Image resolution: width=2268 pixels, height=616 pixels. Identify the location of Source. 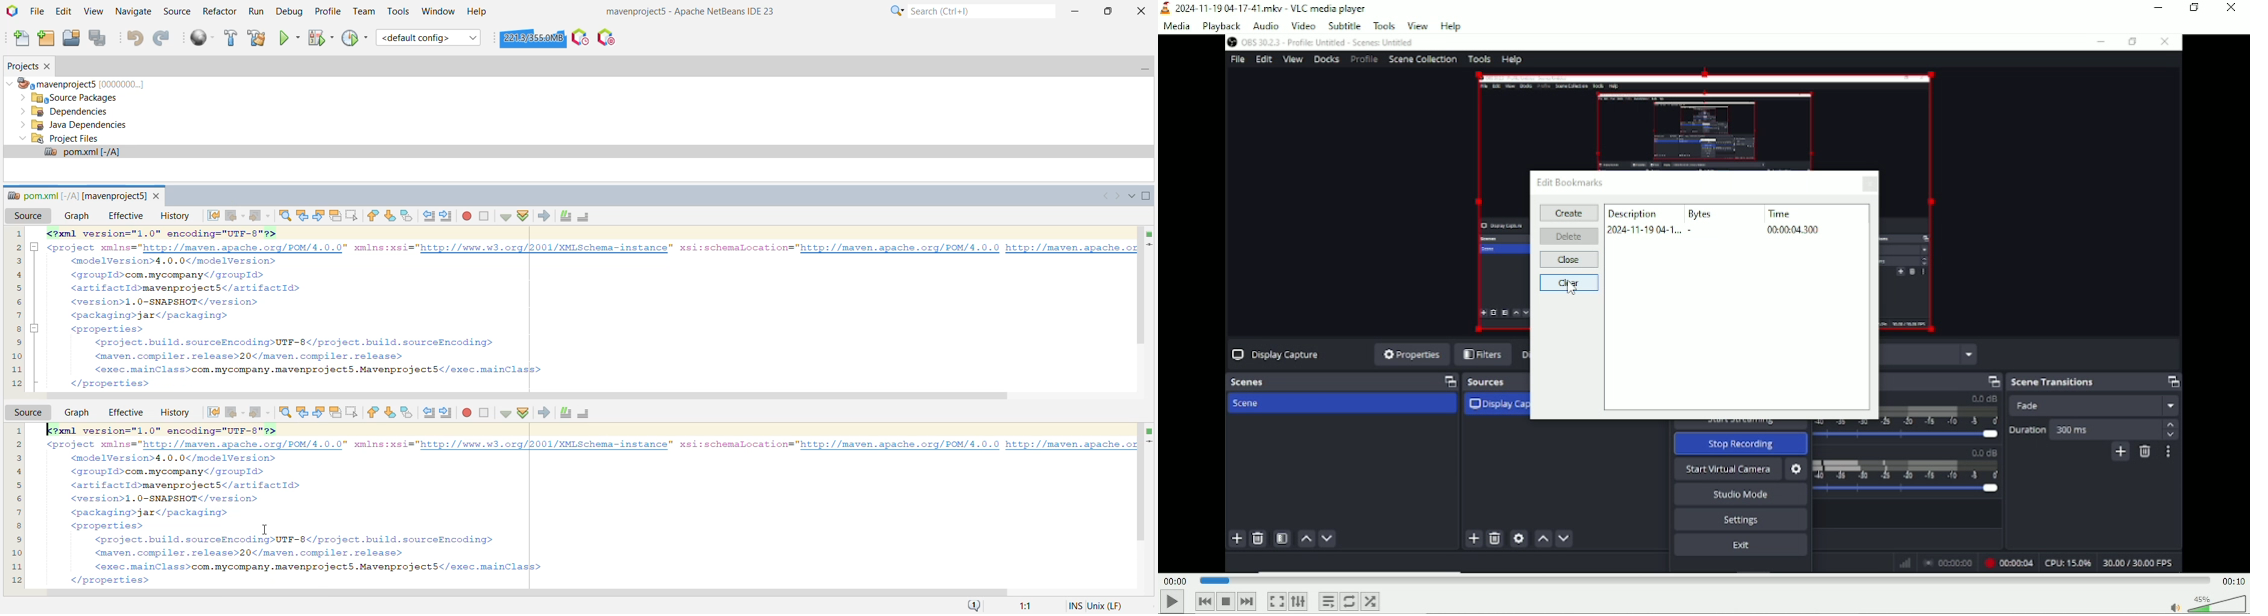
(25, 216).